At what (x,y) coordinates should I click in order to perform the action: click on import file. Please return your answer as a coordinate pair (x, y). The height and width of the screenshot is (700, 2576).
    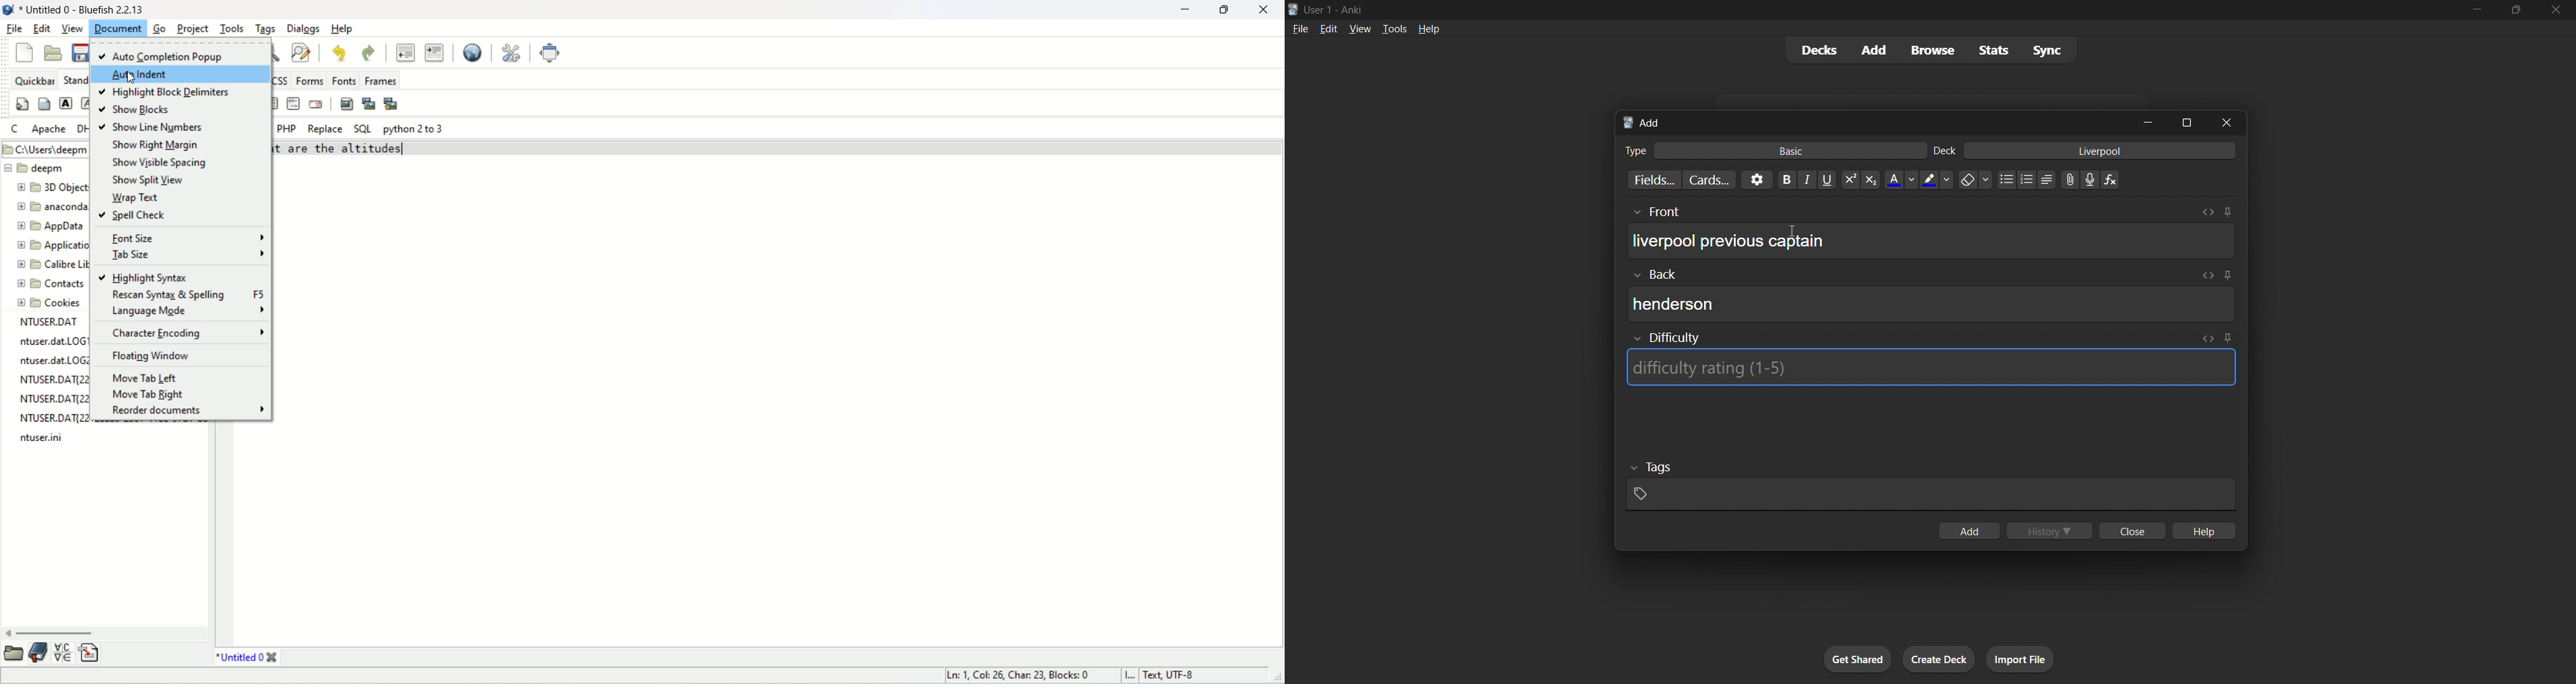
    Looking at the image, I should click on (2025, 658).